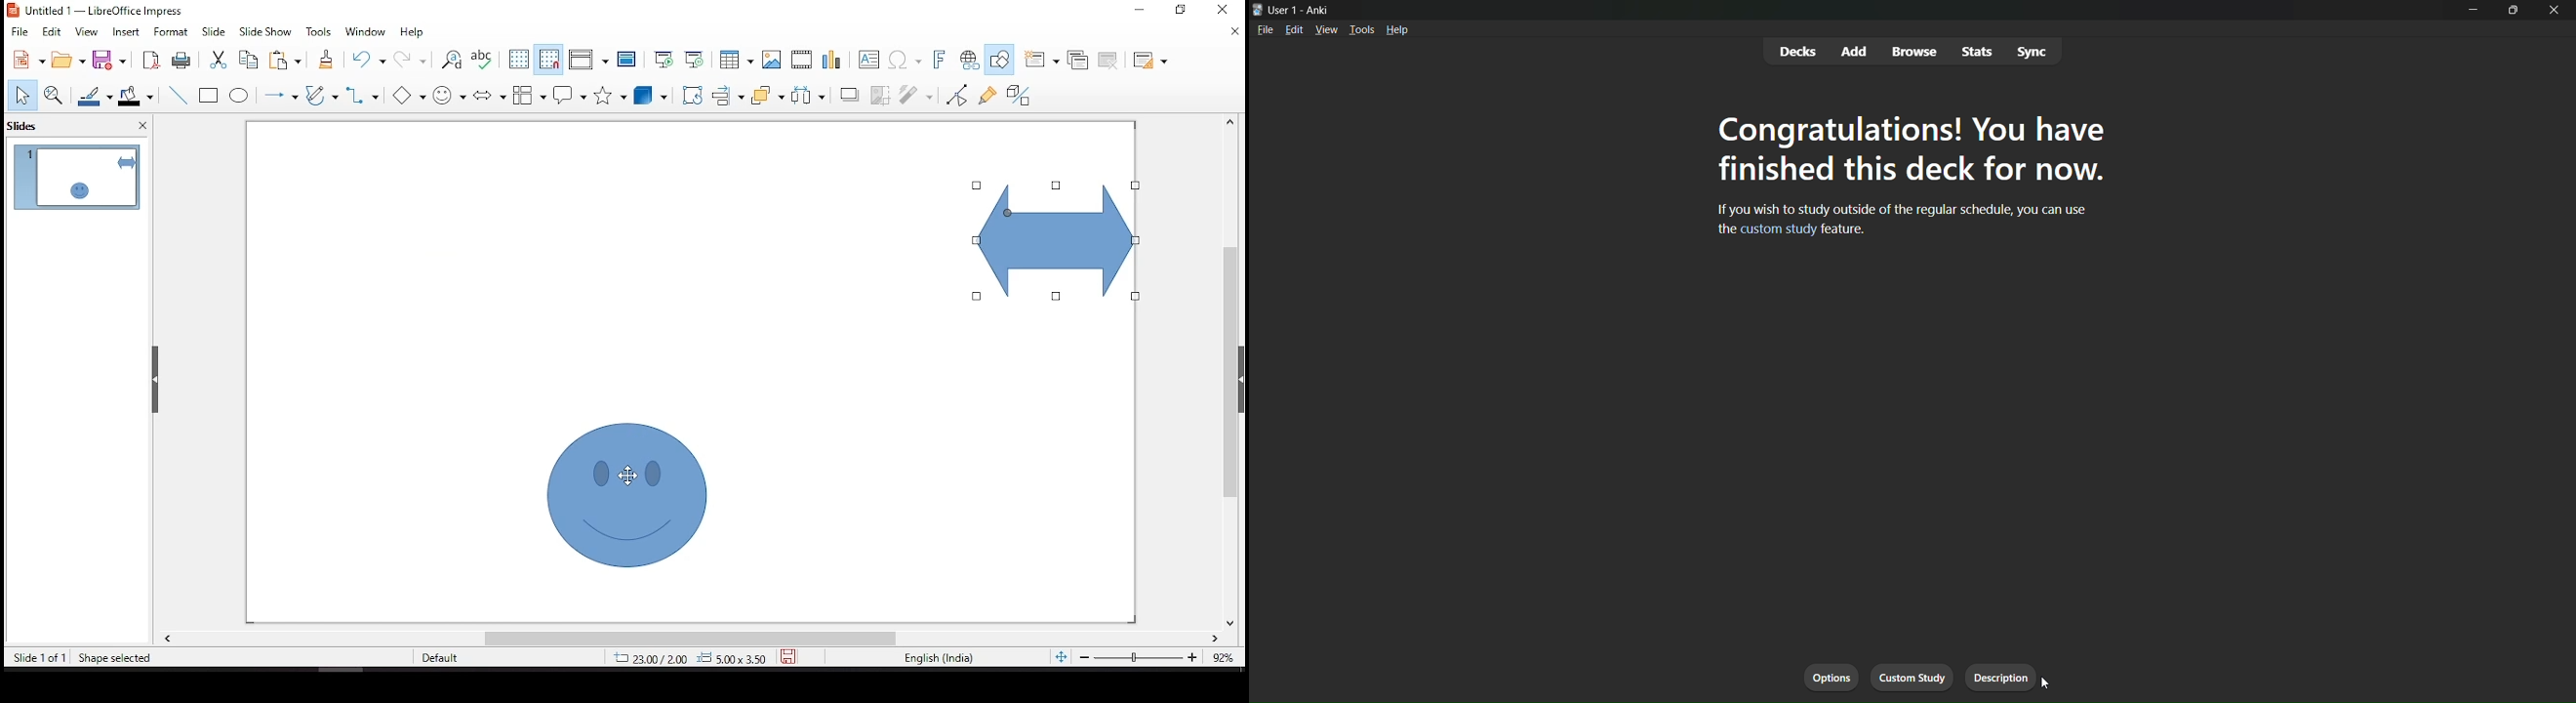 This screenshot has width=2576, height=728. What do you see at coordinates (588, 60) in the screenshot?
I see `display views` at bounding box center [588, 60].